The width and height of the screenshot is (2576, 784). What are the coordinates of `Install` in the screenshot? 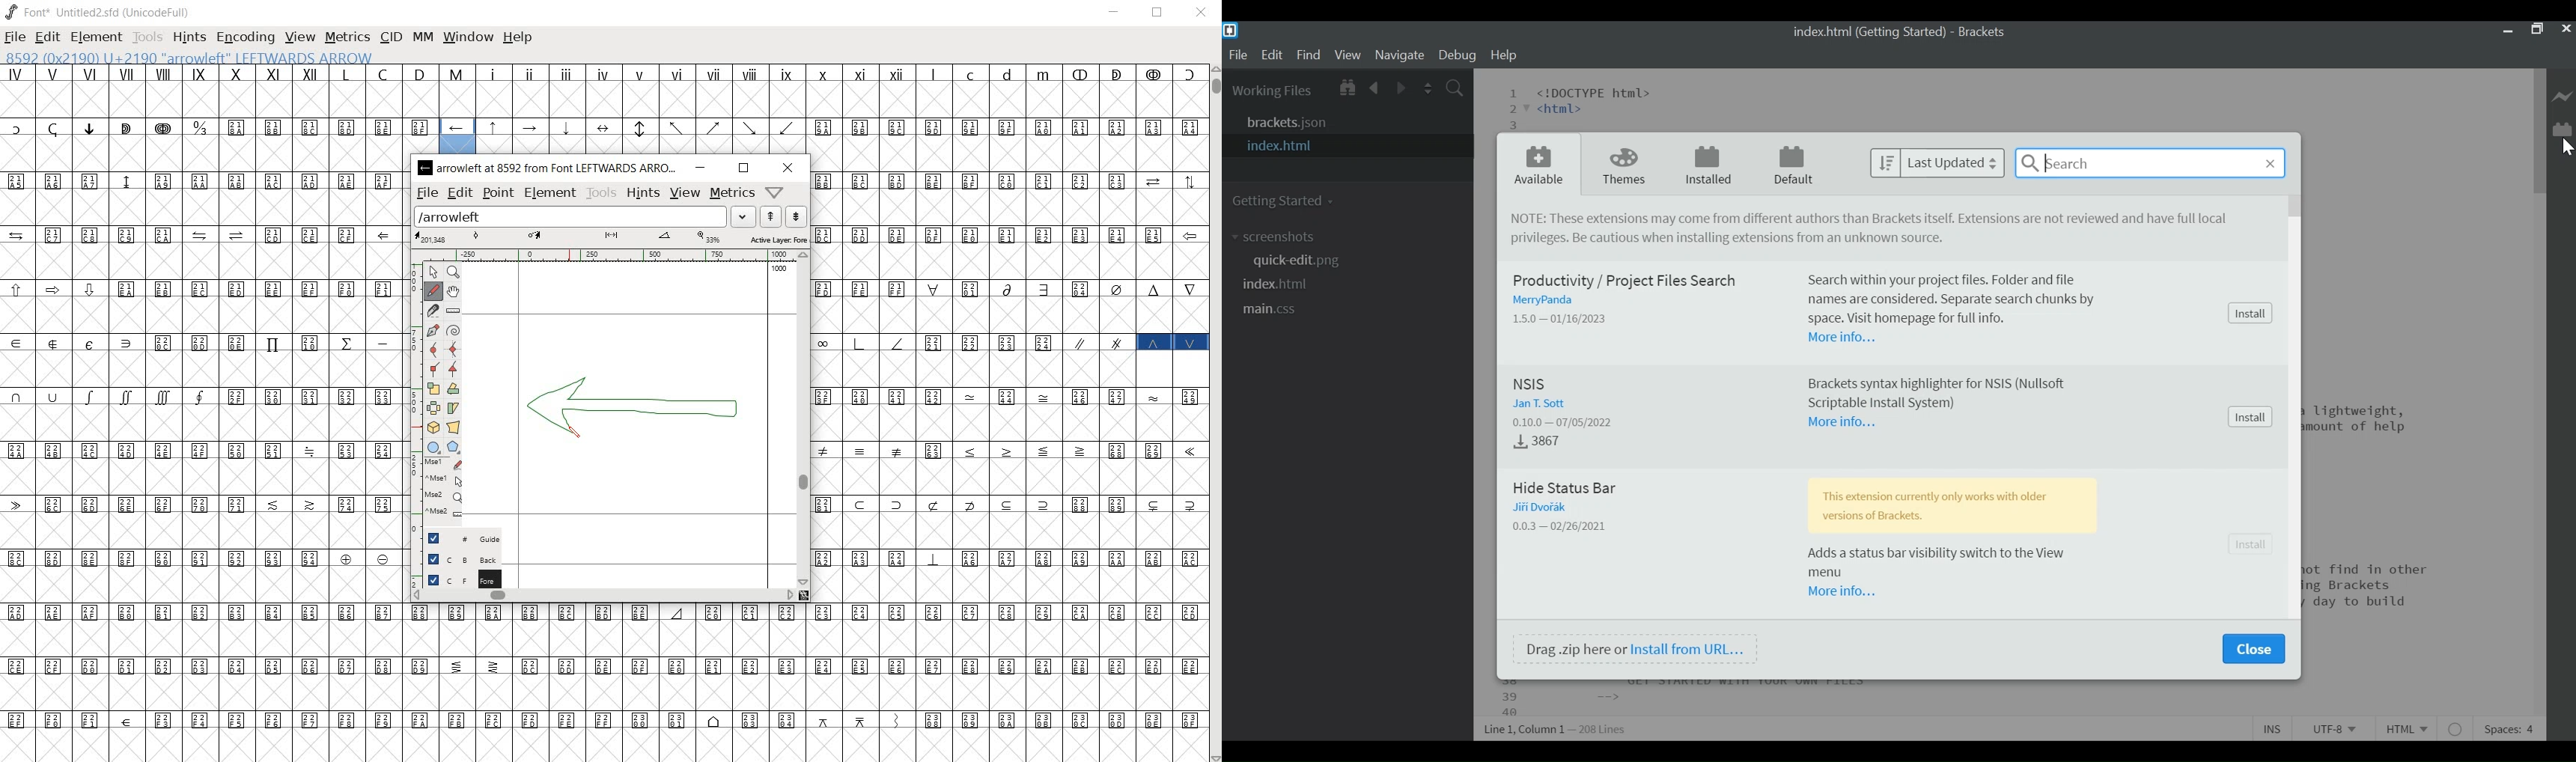 It's located at (2248, 313).